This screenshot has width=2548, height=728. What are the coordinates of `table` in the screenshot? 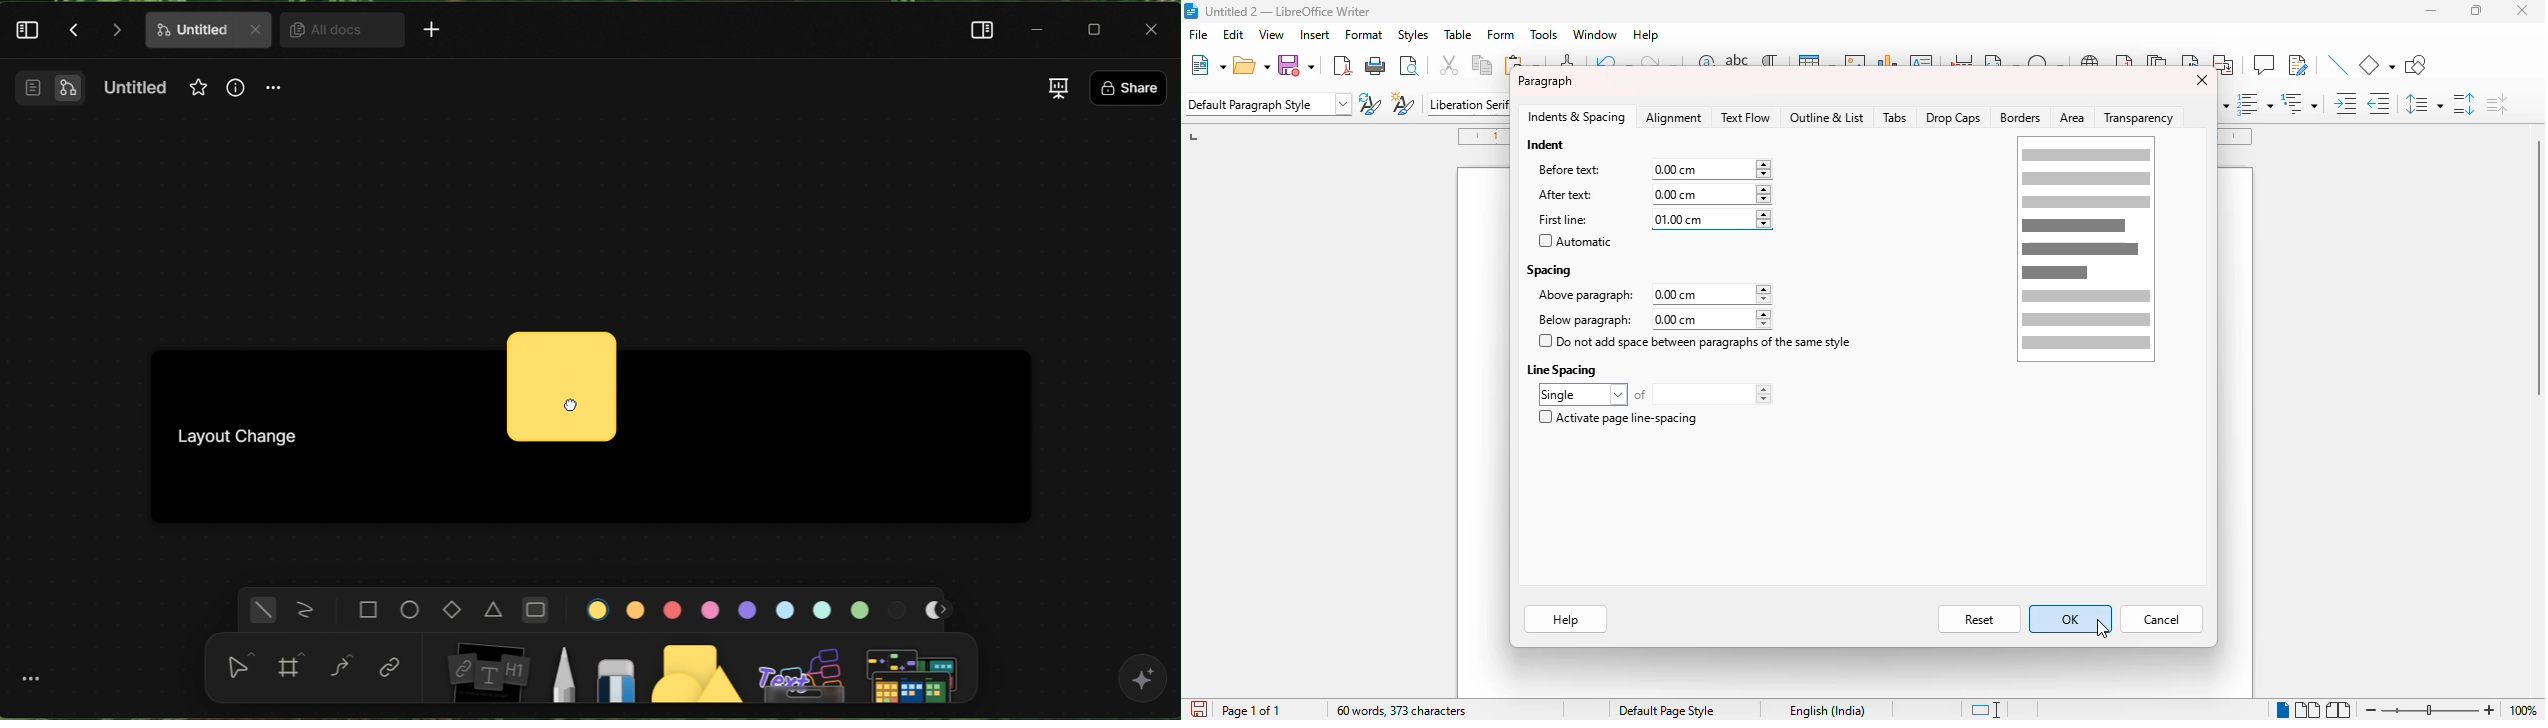 It's located at (1458, 35).